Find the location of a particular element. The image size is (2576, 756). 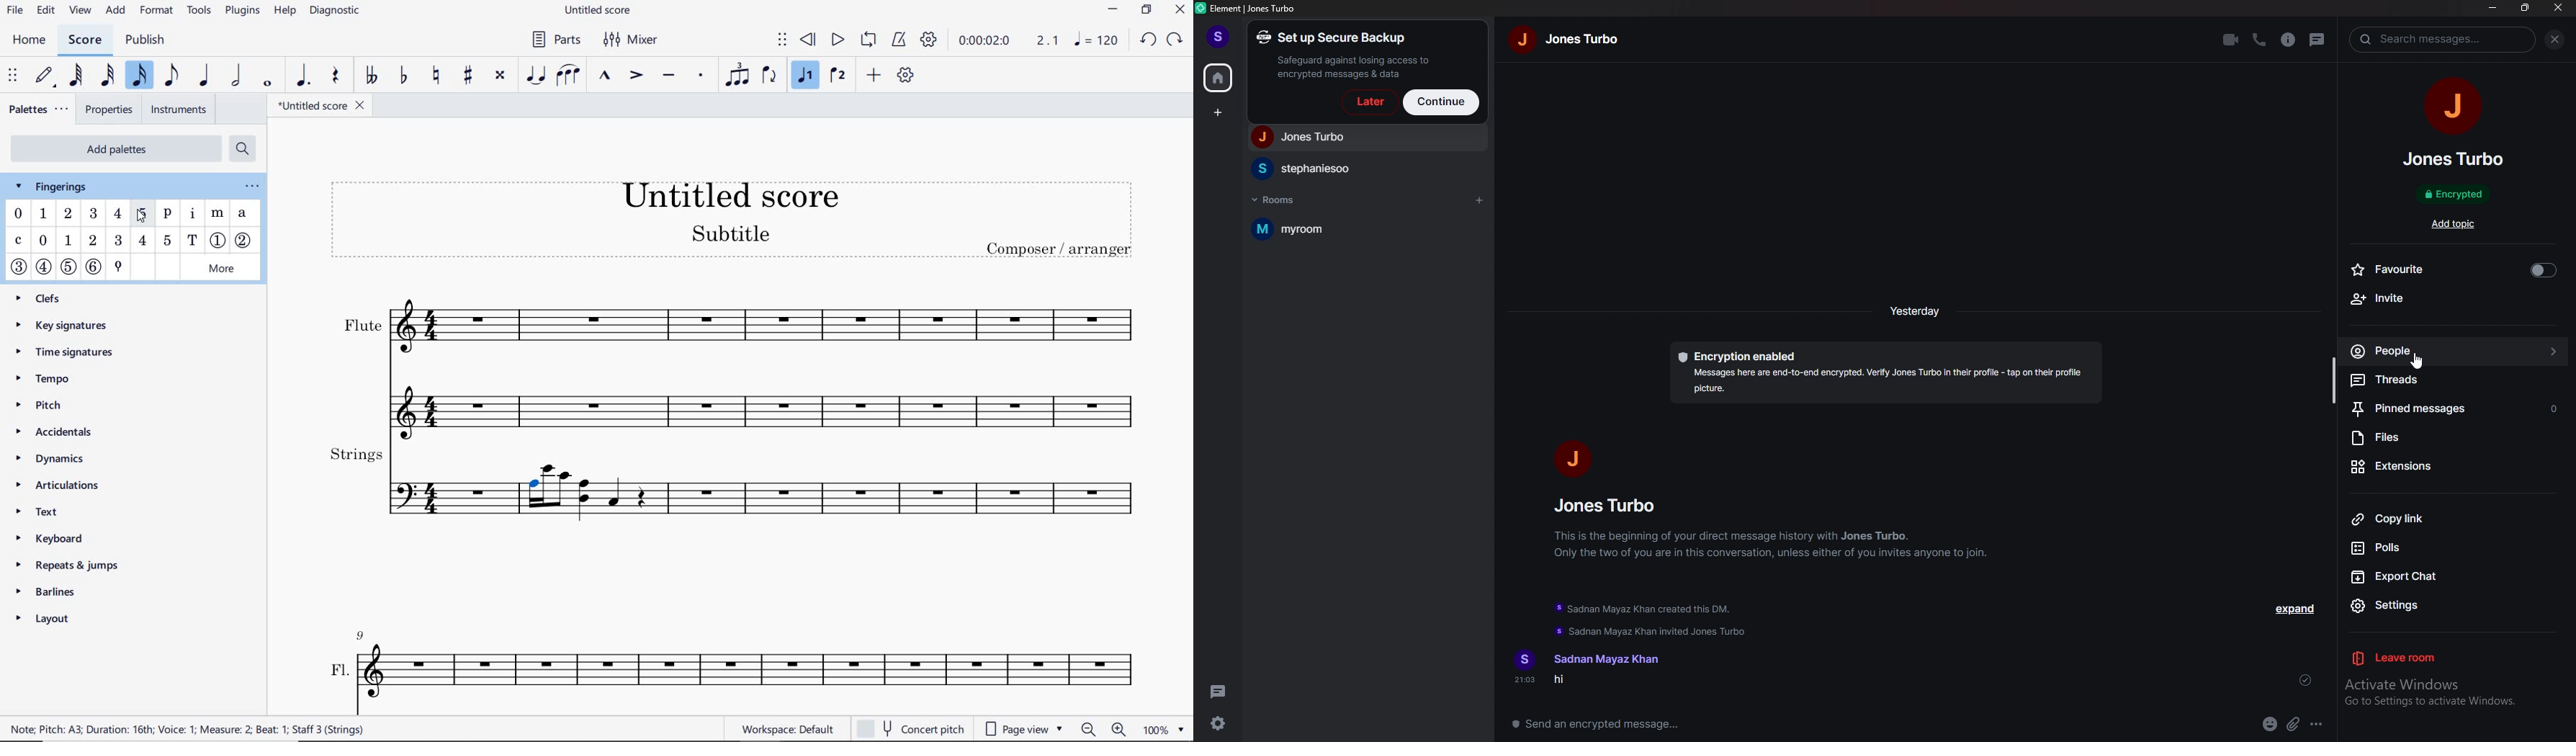

palettes is located at coordinates (40, 110).